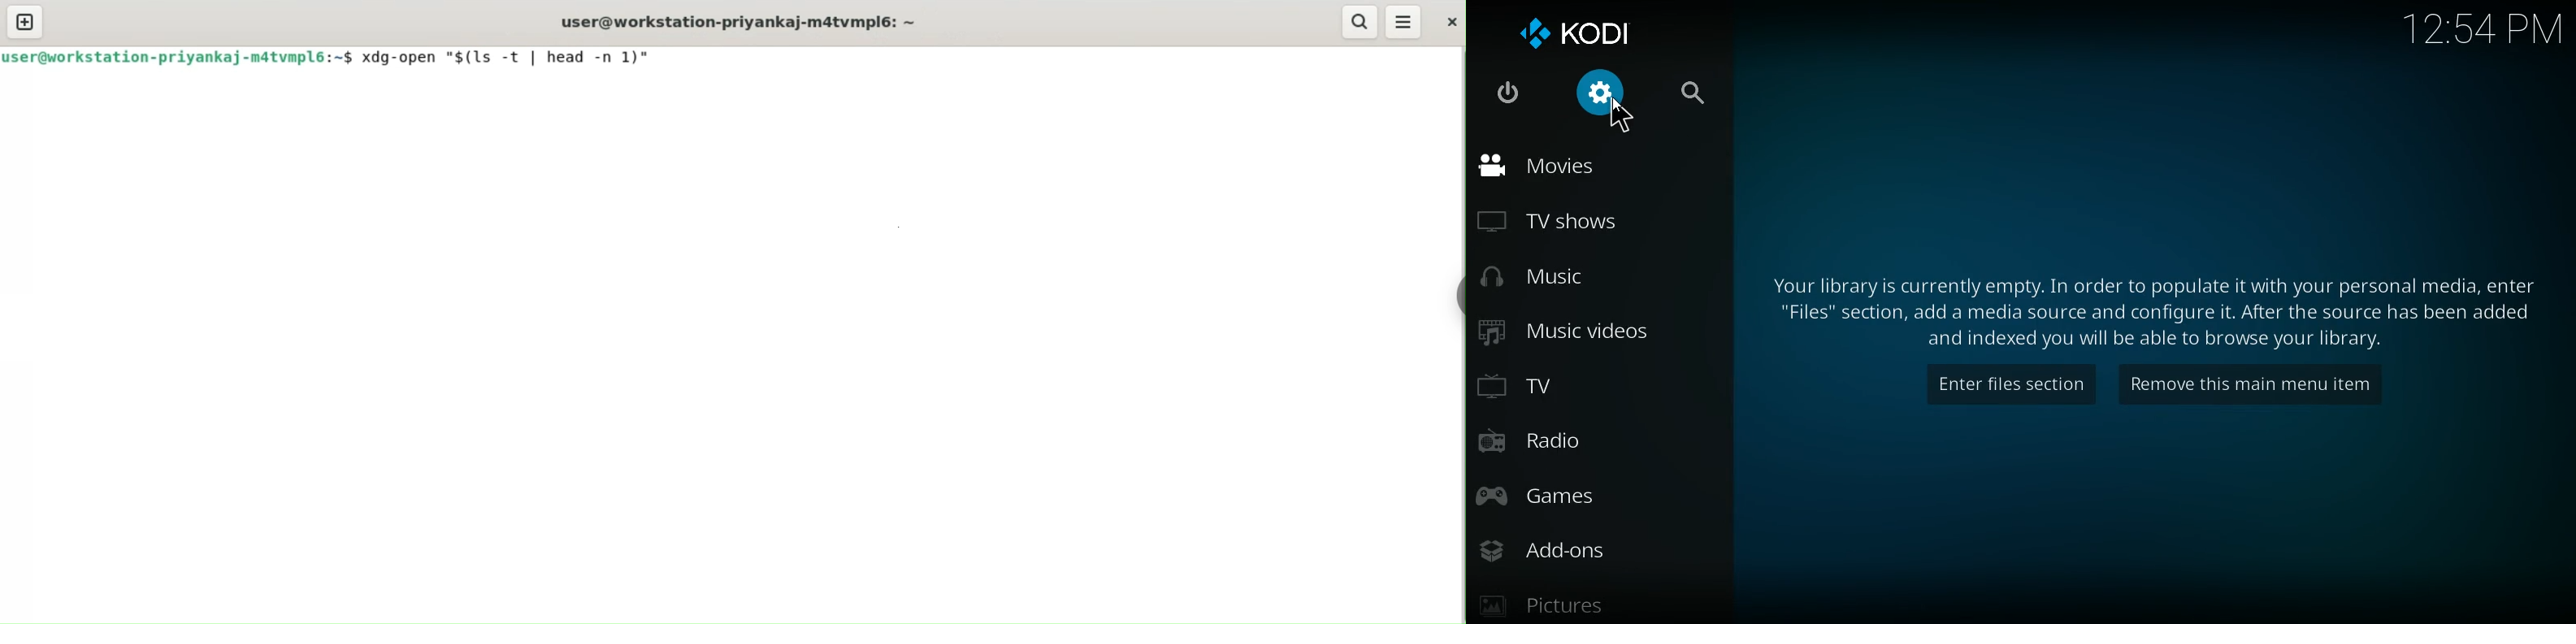 The height and width of the screenshot is (644, 2576). Describe the element at coordinates (1585, 602) in the screenshot. I see `pictures` at that location.